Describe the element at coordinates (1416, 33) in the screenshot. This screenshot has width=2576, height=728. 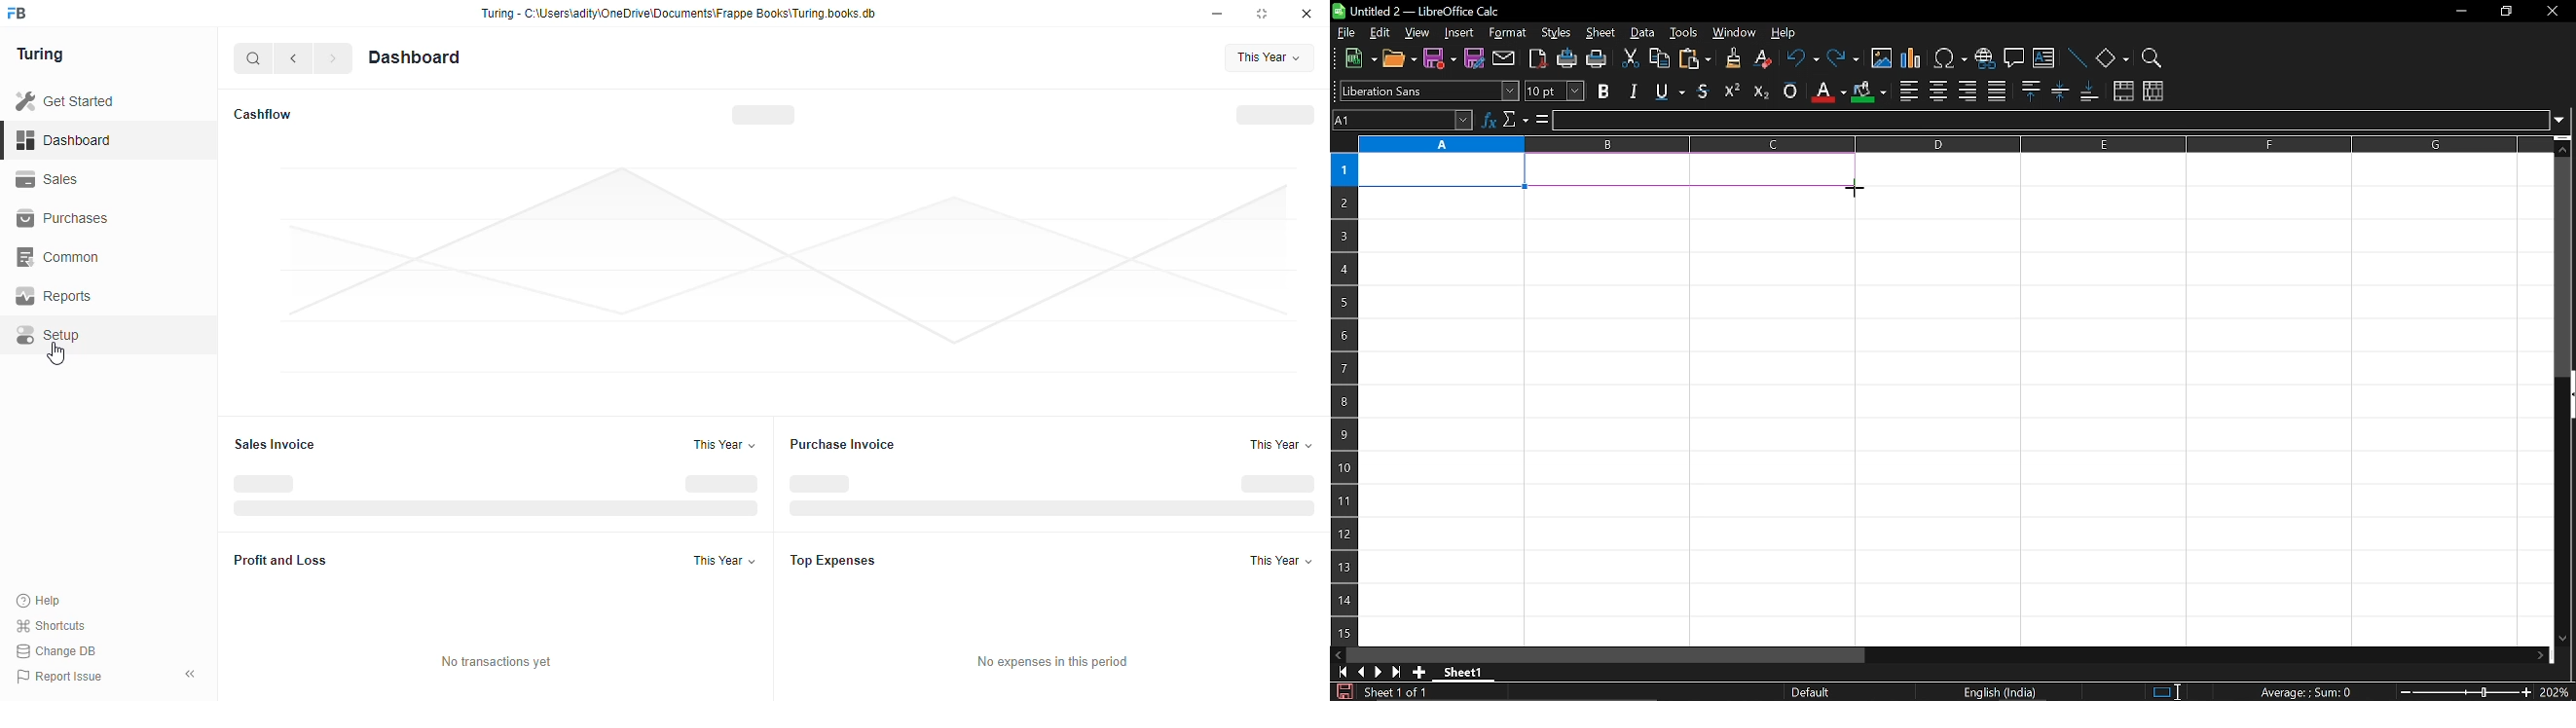
I see `view` at that location.